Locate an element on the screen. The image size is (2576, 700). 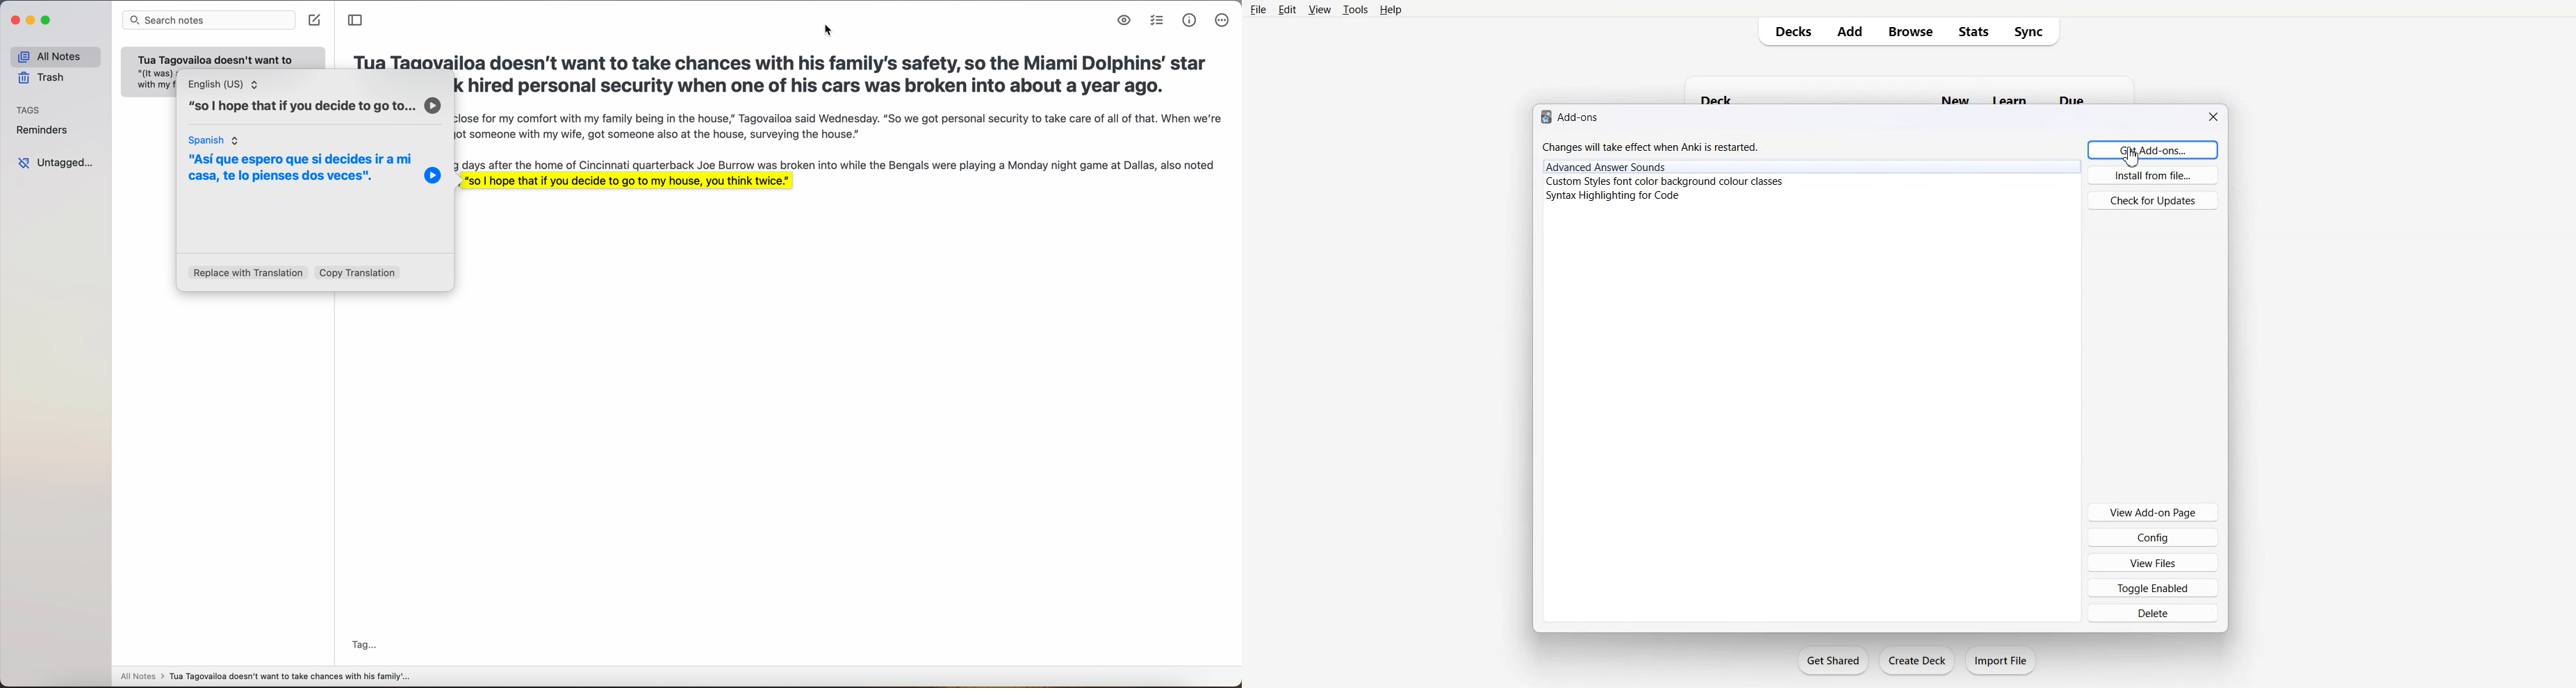
play icon is located at coordinates (433, 109).